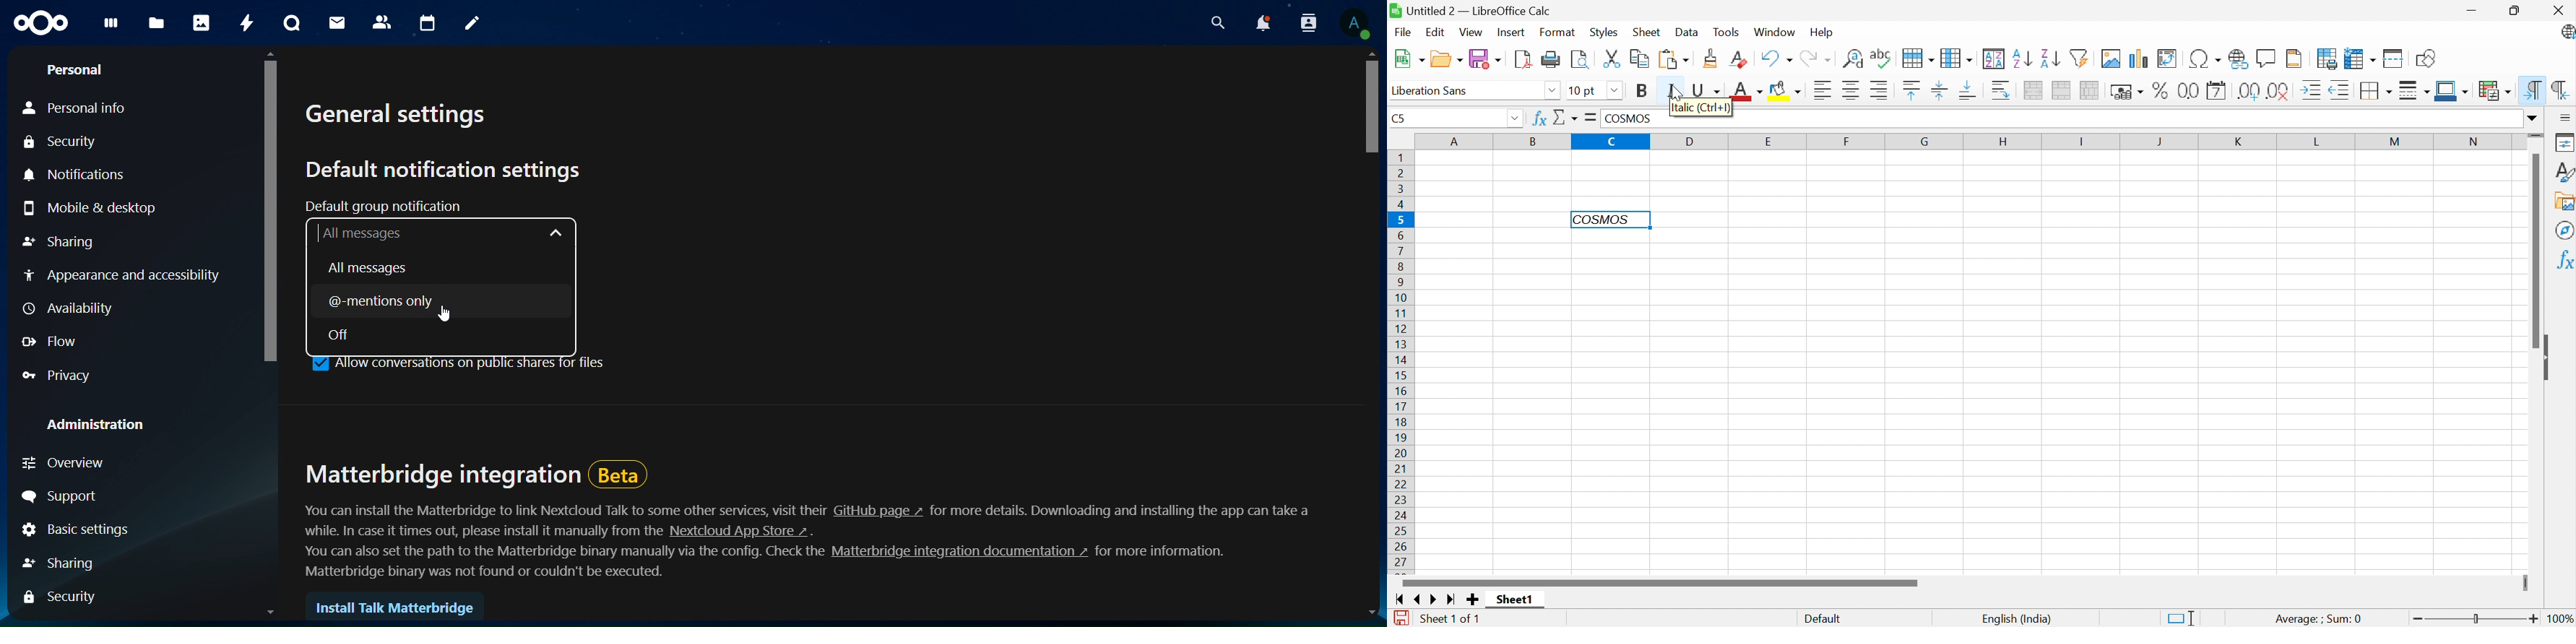  Describe the element at coordinates (418, 302) in the screenshot. I see `@-mentions only` at that location.